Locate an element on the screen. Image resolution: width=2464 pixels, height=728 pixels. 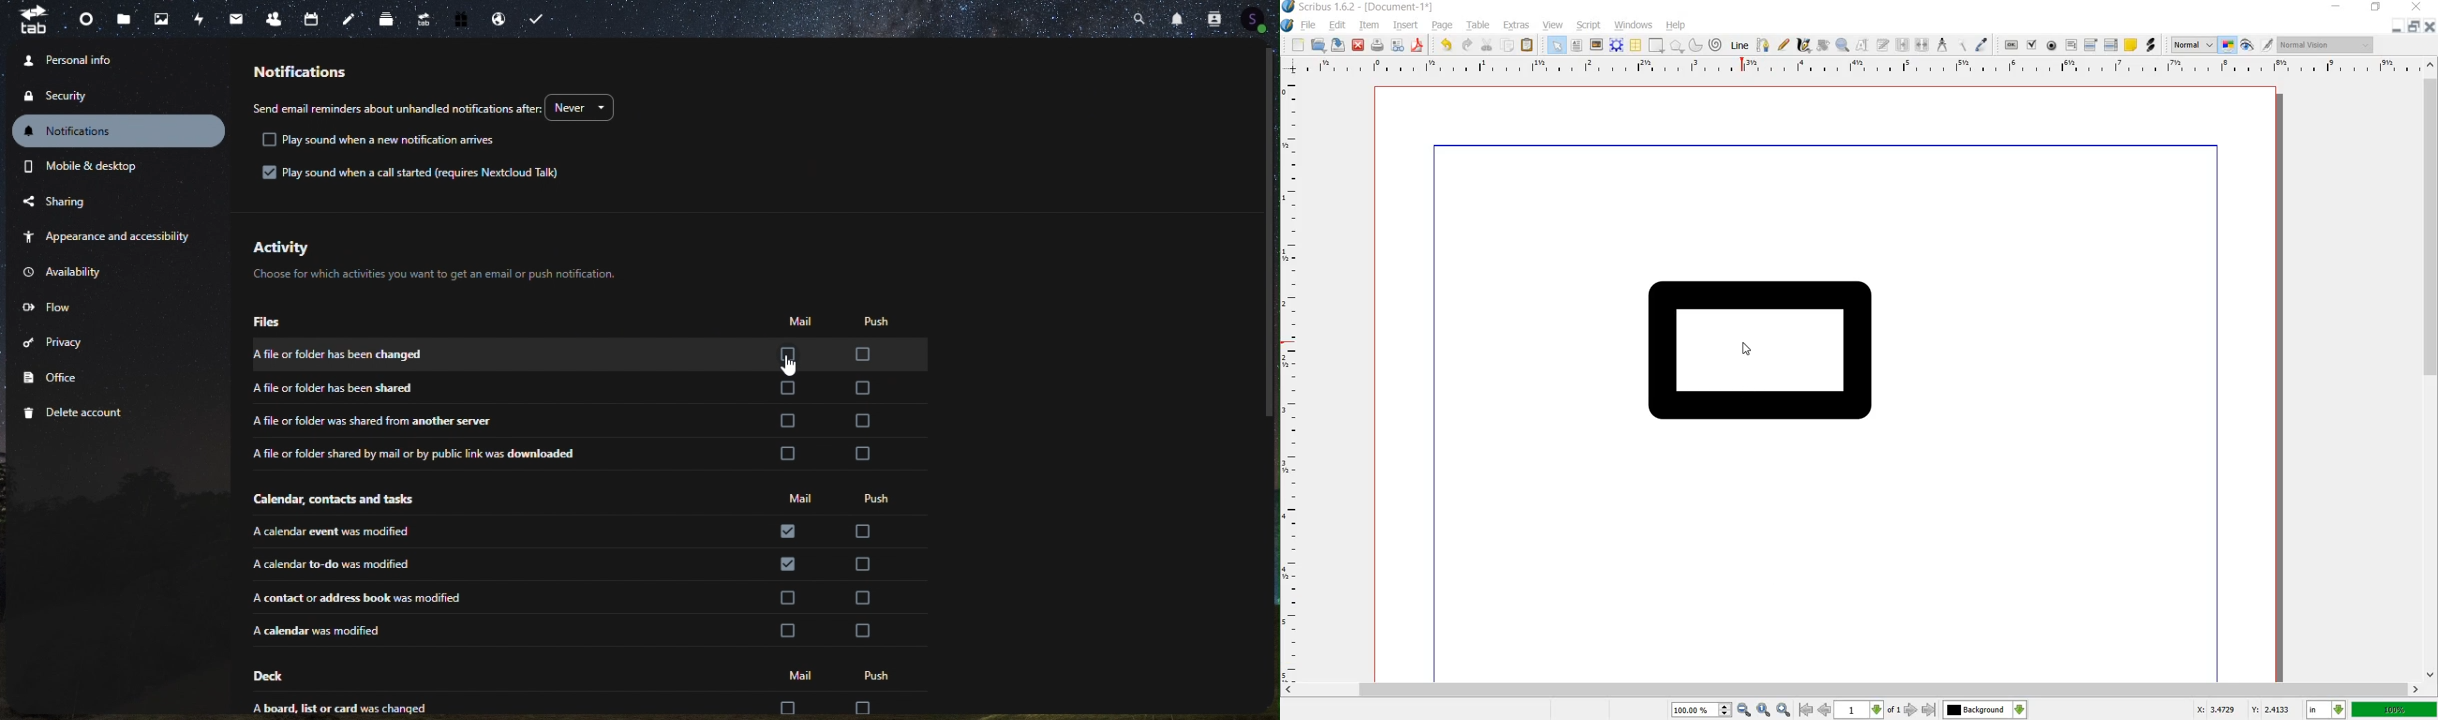
select all is located at coordinates (1556, 46).